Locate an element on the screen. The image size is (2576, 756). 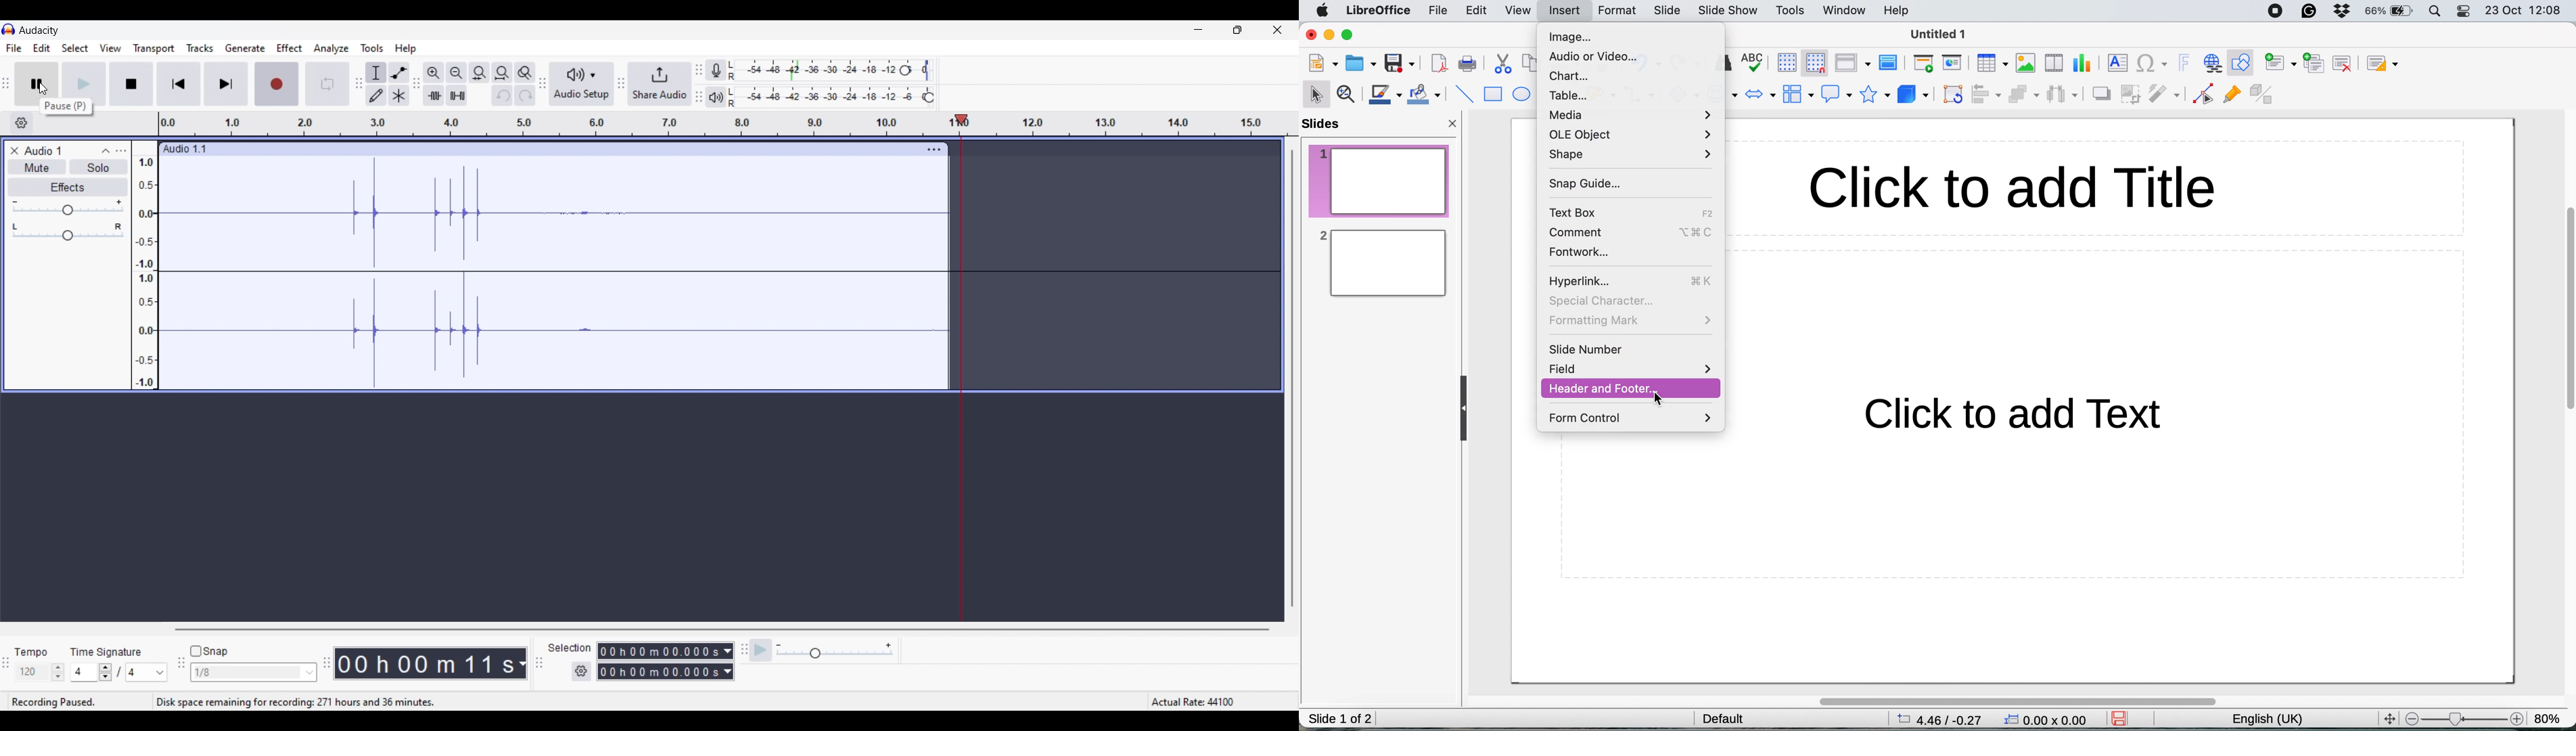
Time Signature is located at coordinates (112, 650).